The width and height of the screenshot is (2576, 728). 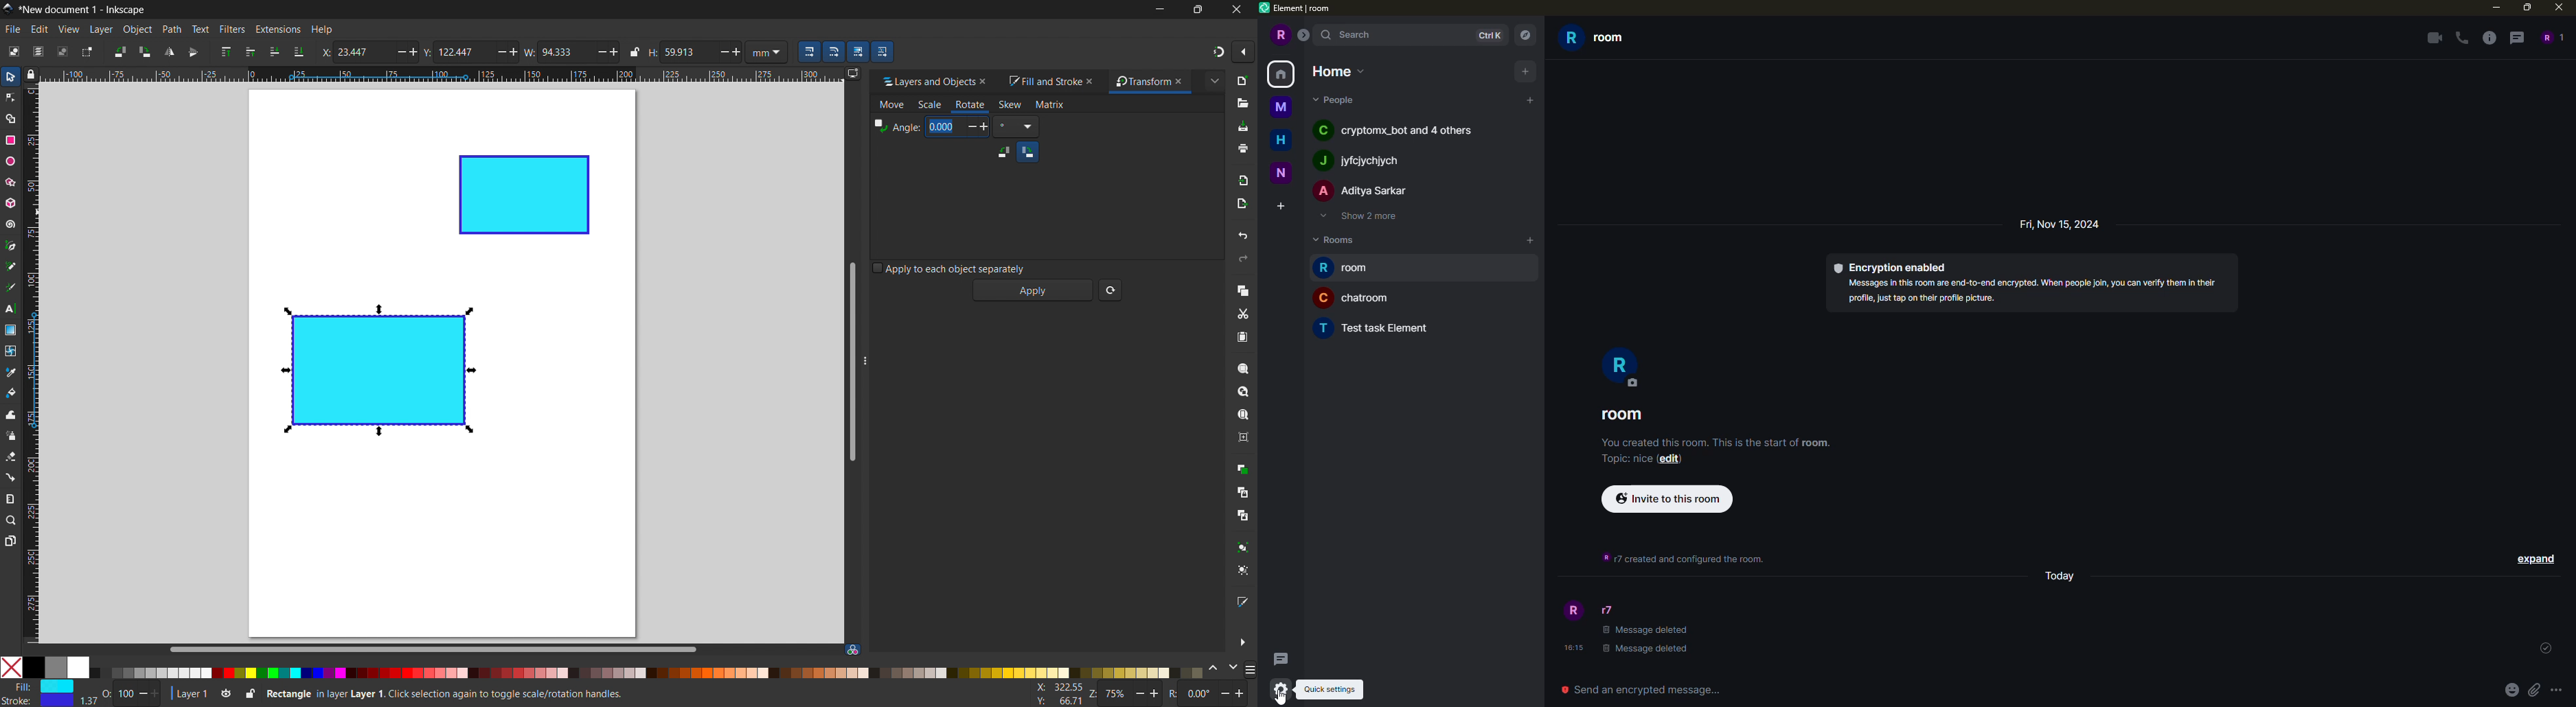 I want to click on apply, so click(x=1034, y=291).